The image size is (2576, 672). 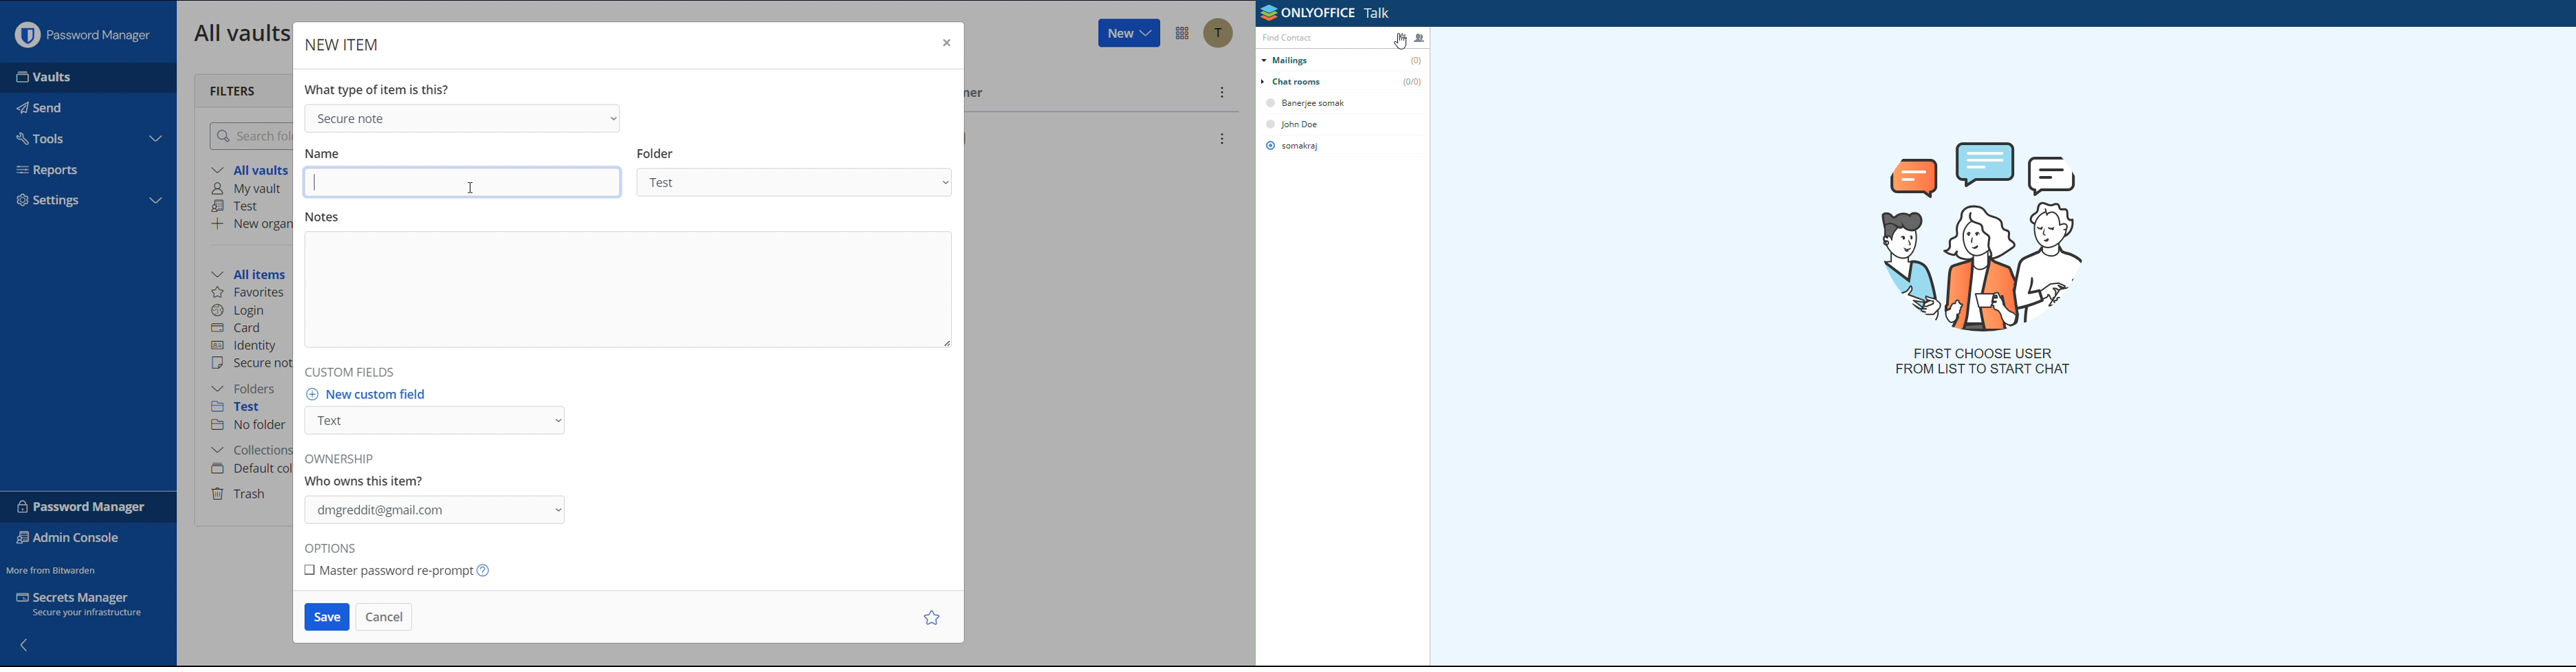 What do you see at coordinates (238, 309) in the screenshot?
I see `Login` at bounding box center [238, 309].